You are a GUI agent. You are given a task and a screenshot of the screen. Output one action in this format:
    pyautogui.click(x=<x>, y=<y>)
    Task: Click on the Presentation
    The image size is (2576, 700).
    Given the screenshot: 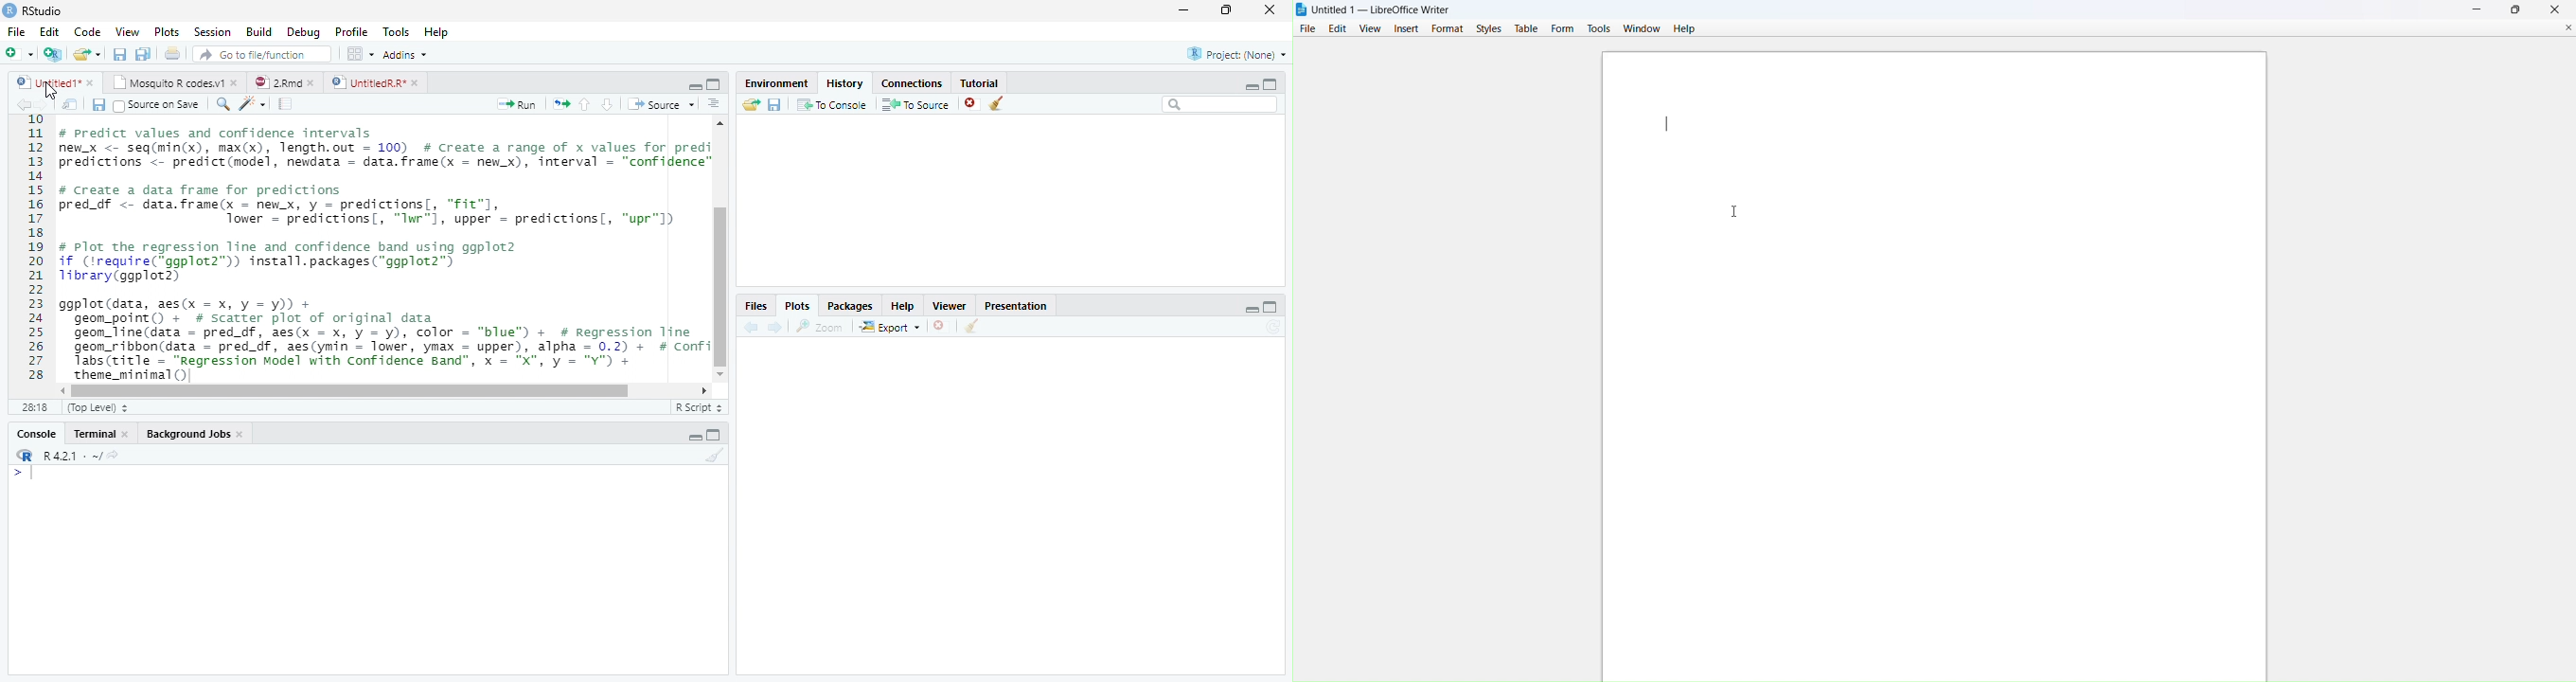 What is the action you would take?
    pyautogui.click(x=1015, y=306)
    